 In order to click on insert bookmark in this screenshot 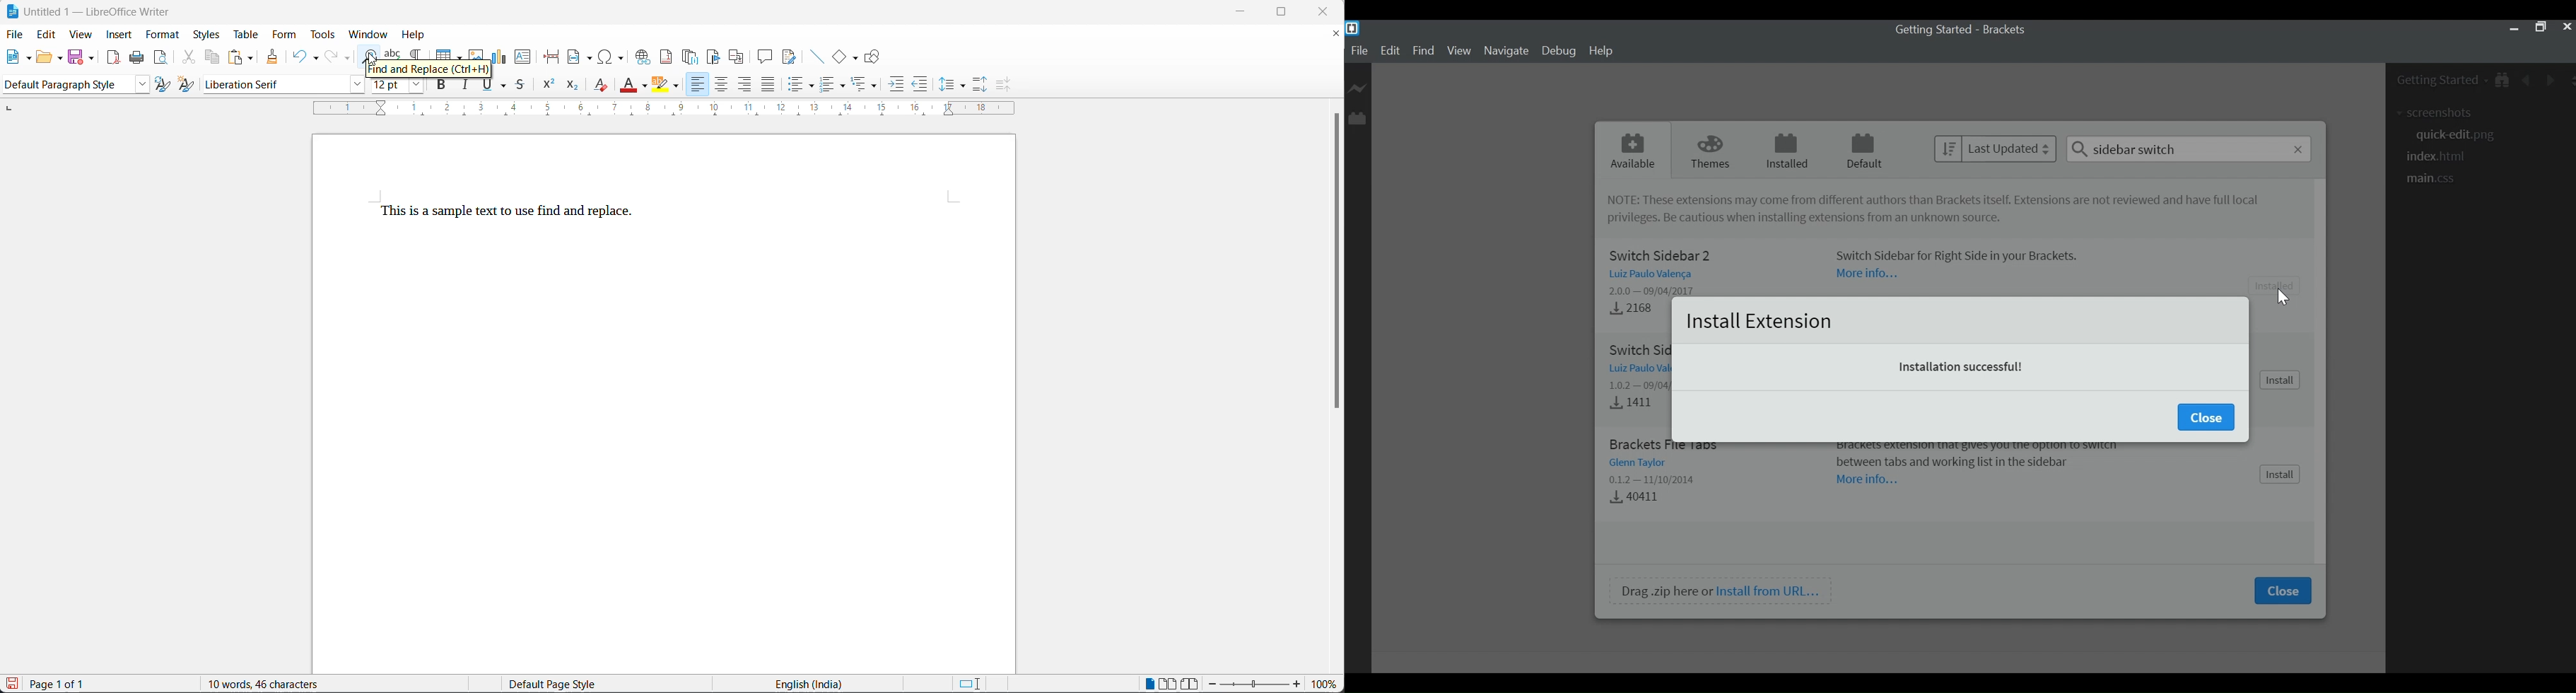, I will do `click(716, 57)`.